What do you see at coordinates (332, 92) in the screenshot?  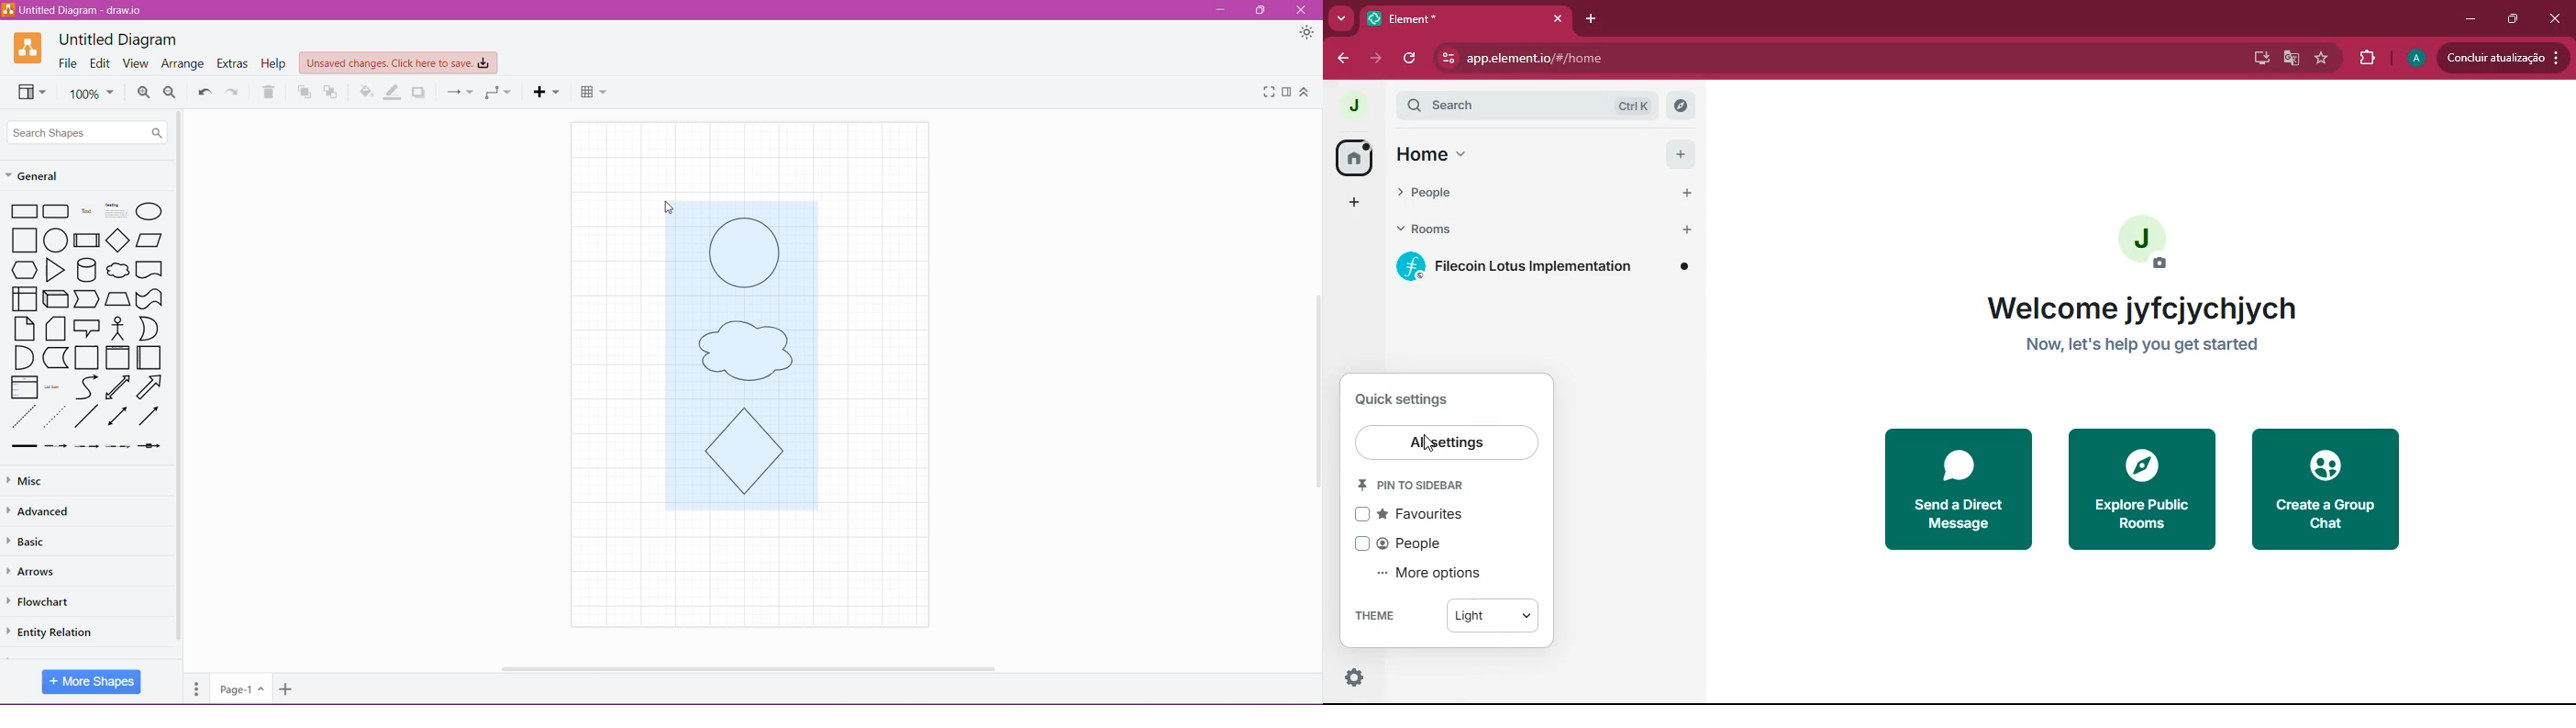 I see `To Back` at bounding box center [332, 92].